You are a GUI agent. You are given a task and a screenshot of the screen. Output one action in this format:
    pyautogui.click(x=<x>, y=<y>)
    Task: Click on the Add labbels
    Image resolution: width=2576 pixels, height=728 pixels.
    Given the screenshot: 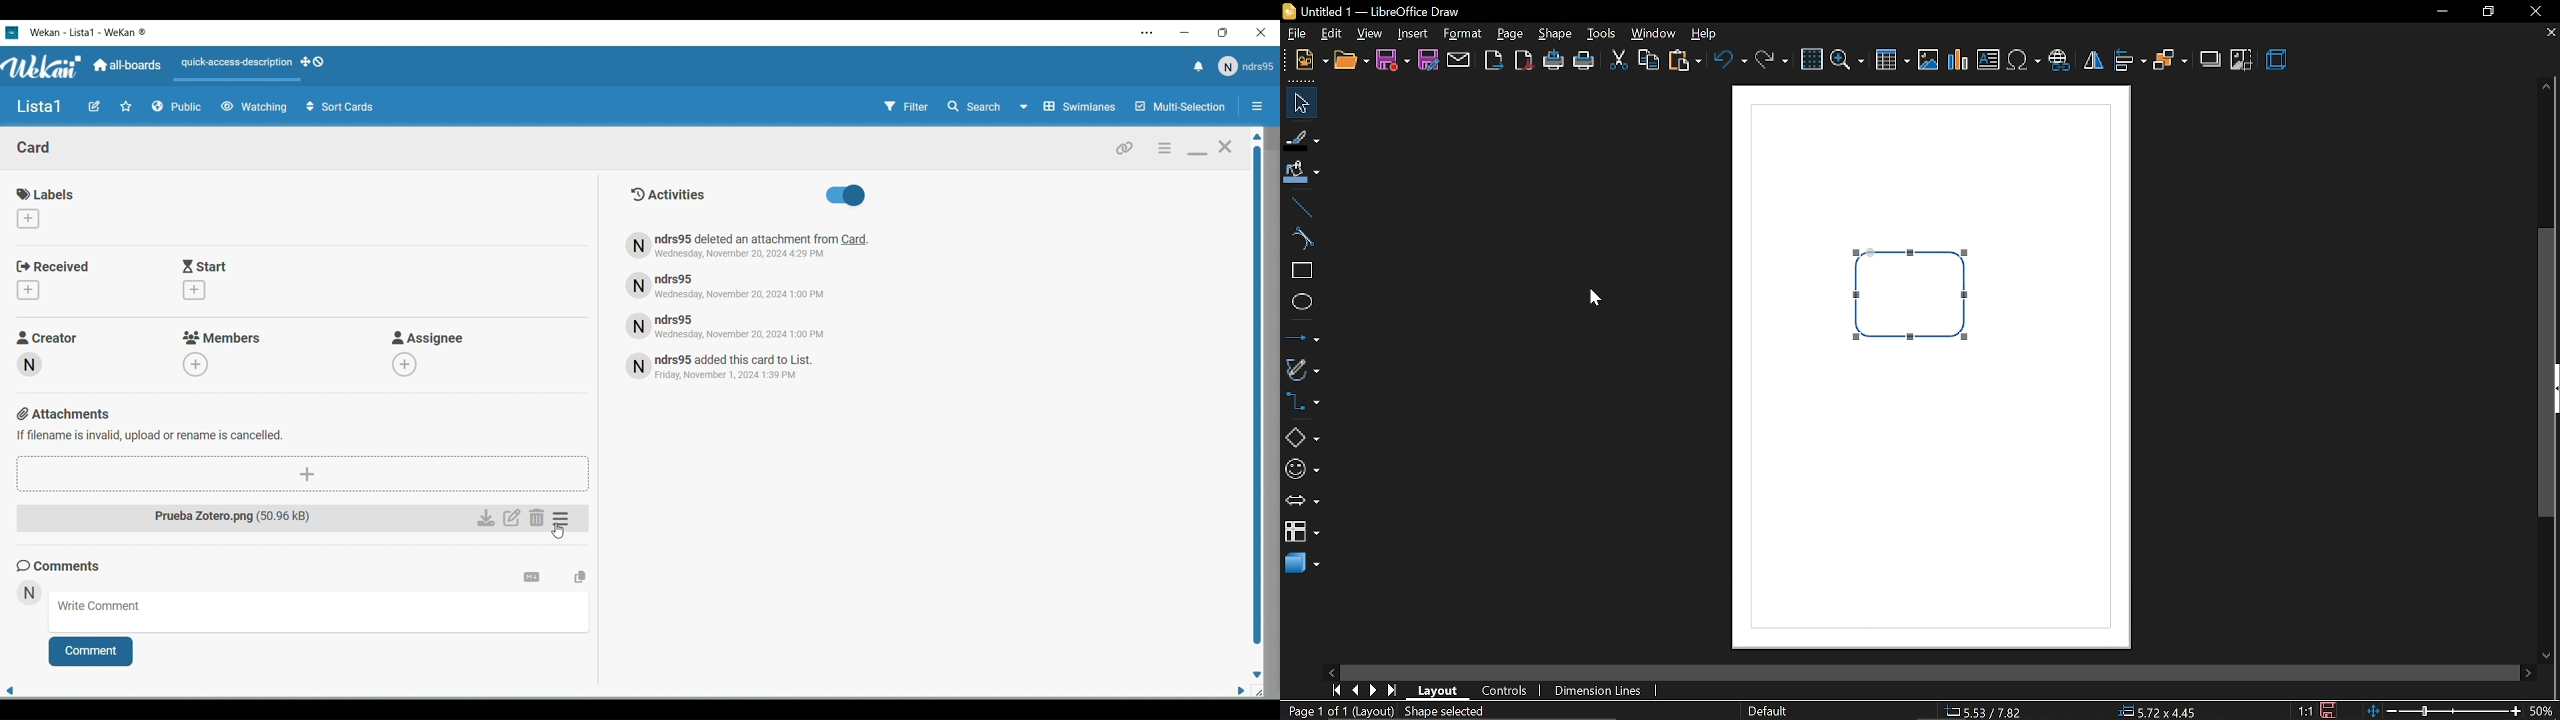 What is the action you would take?
    pyautogui.click(x=27, y=219)
    